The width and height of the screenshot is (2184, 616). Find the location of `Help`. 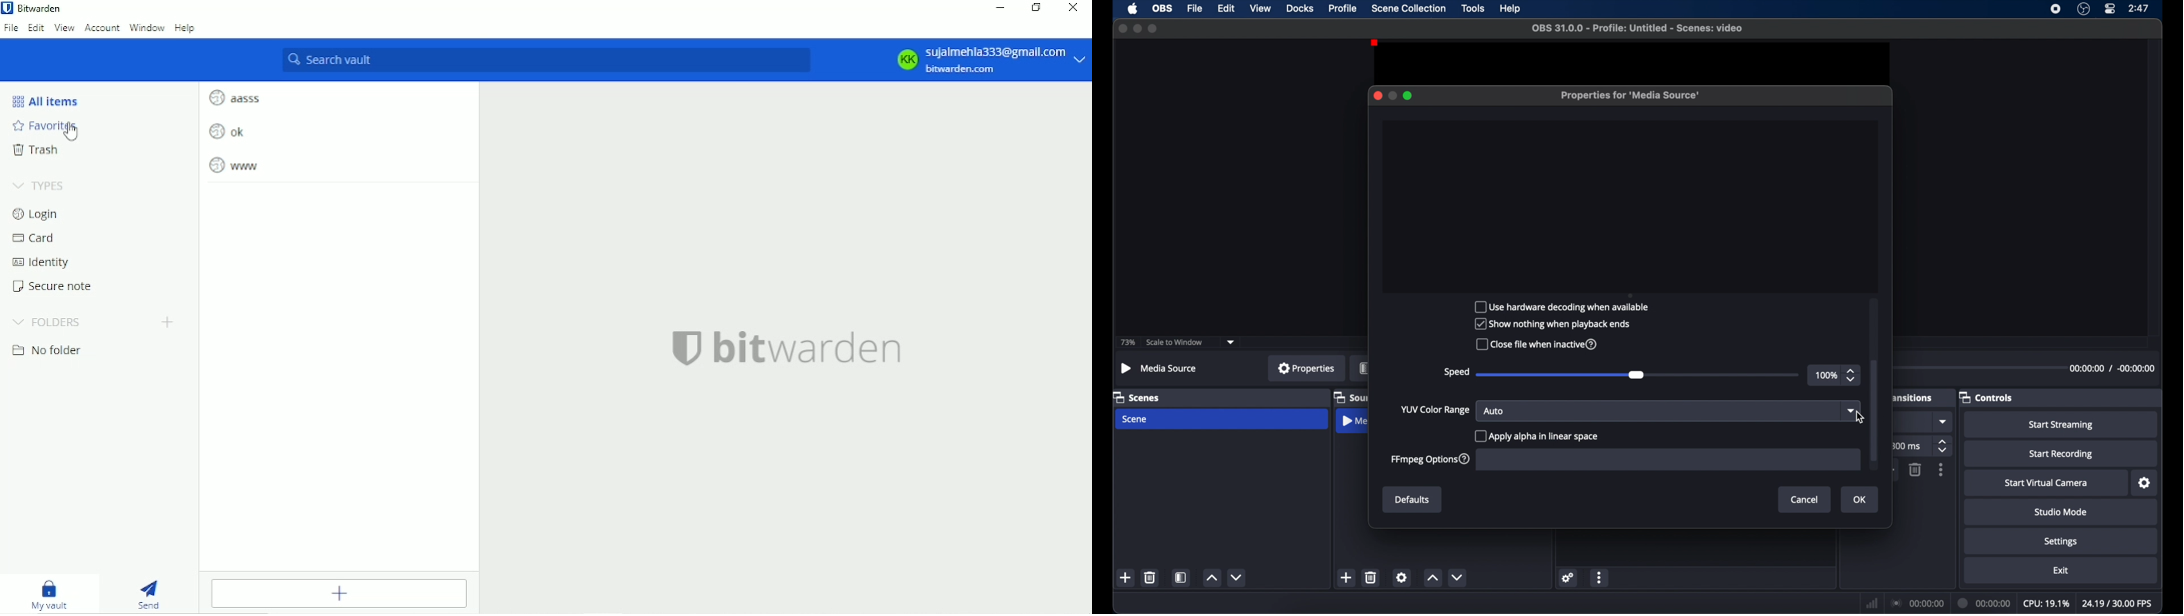

Help is located at coordinates (186, 30).